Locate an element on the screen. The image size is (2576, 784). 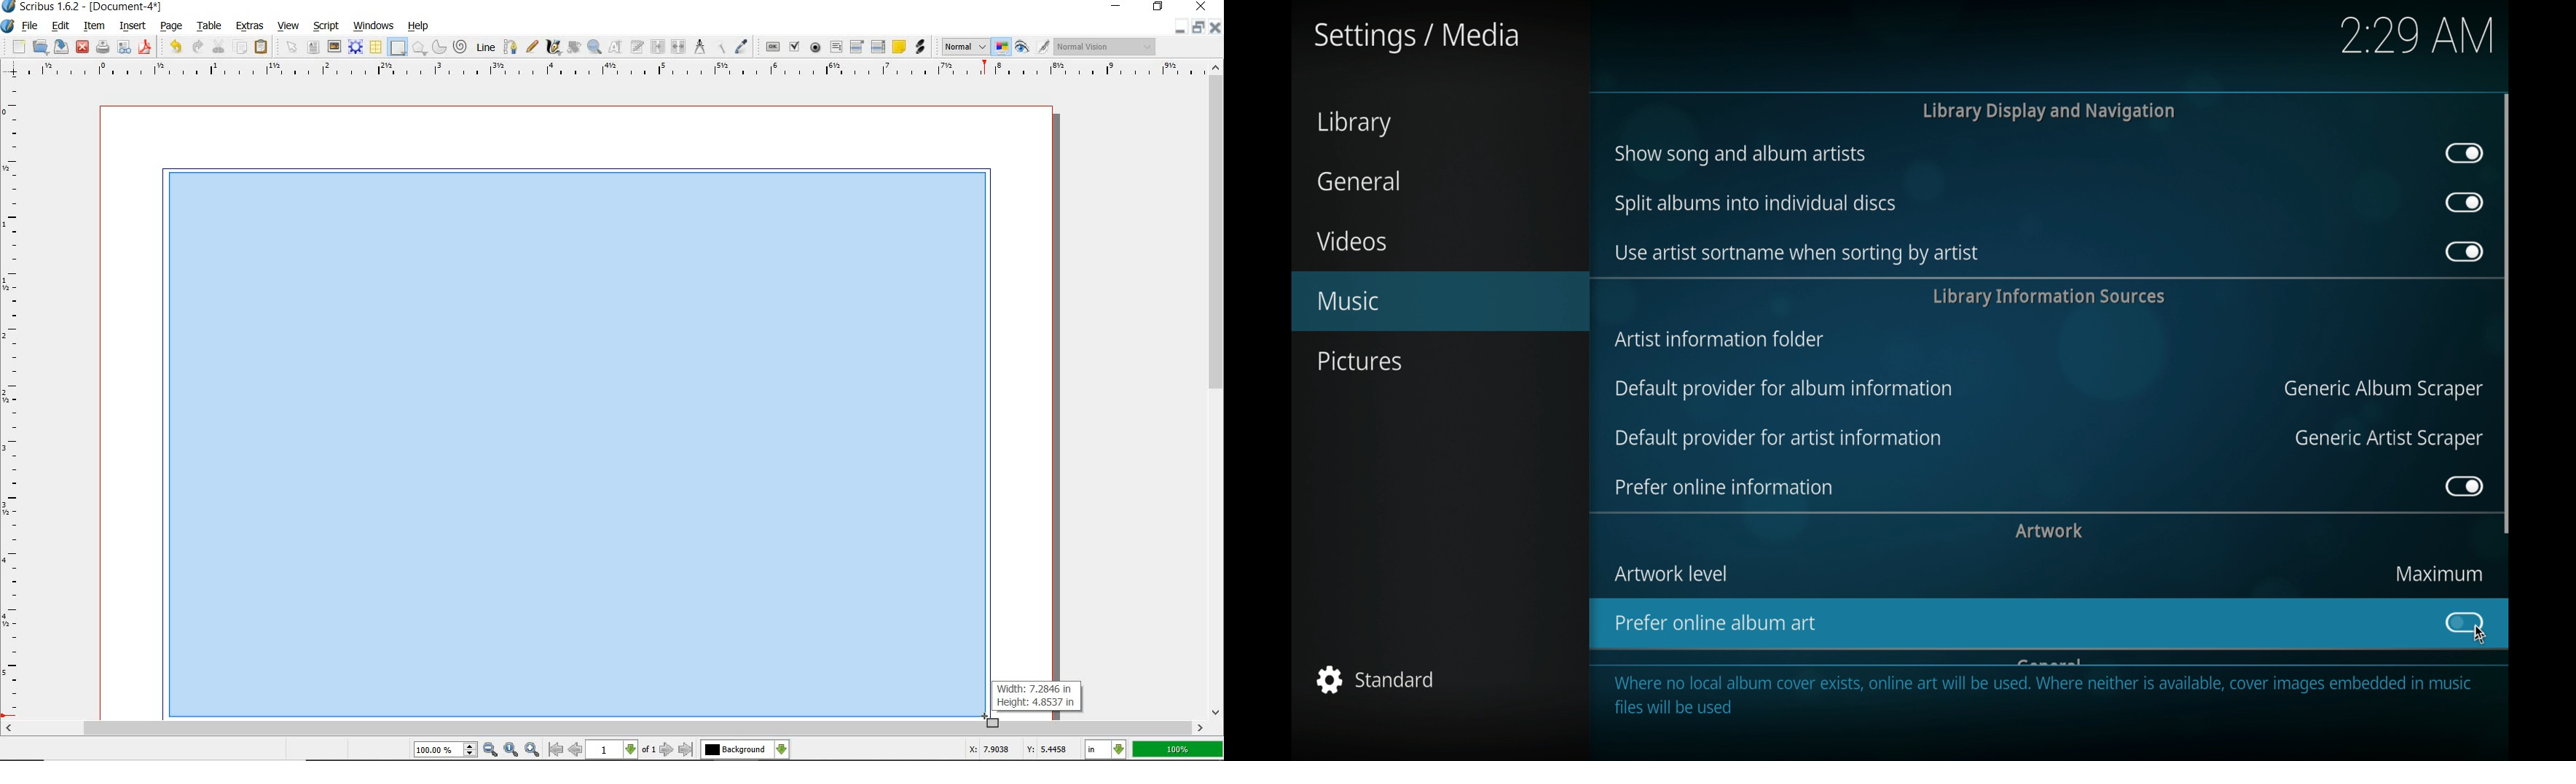
maximum is located at coordinates (2436, 574).